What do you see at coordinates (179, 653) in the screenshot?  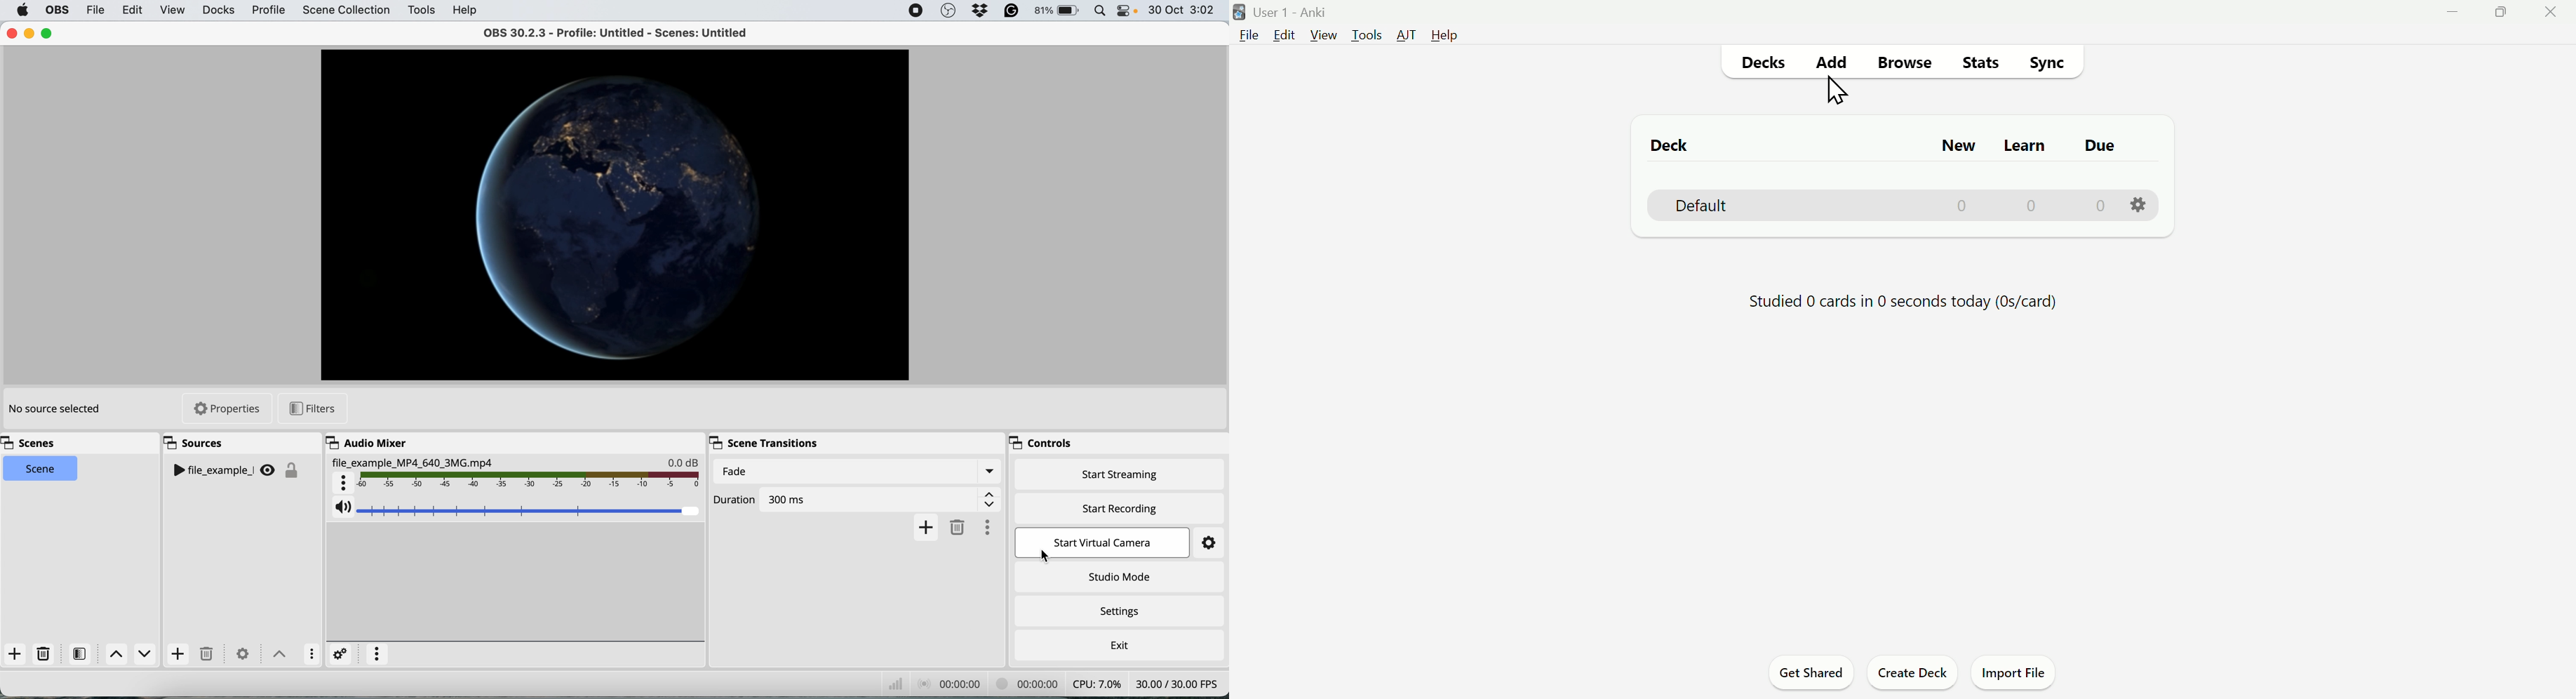 I see `add source` at bounding box center [179, 653].